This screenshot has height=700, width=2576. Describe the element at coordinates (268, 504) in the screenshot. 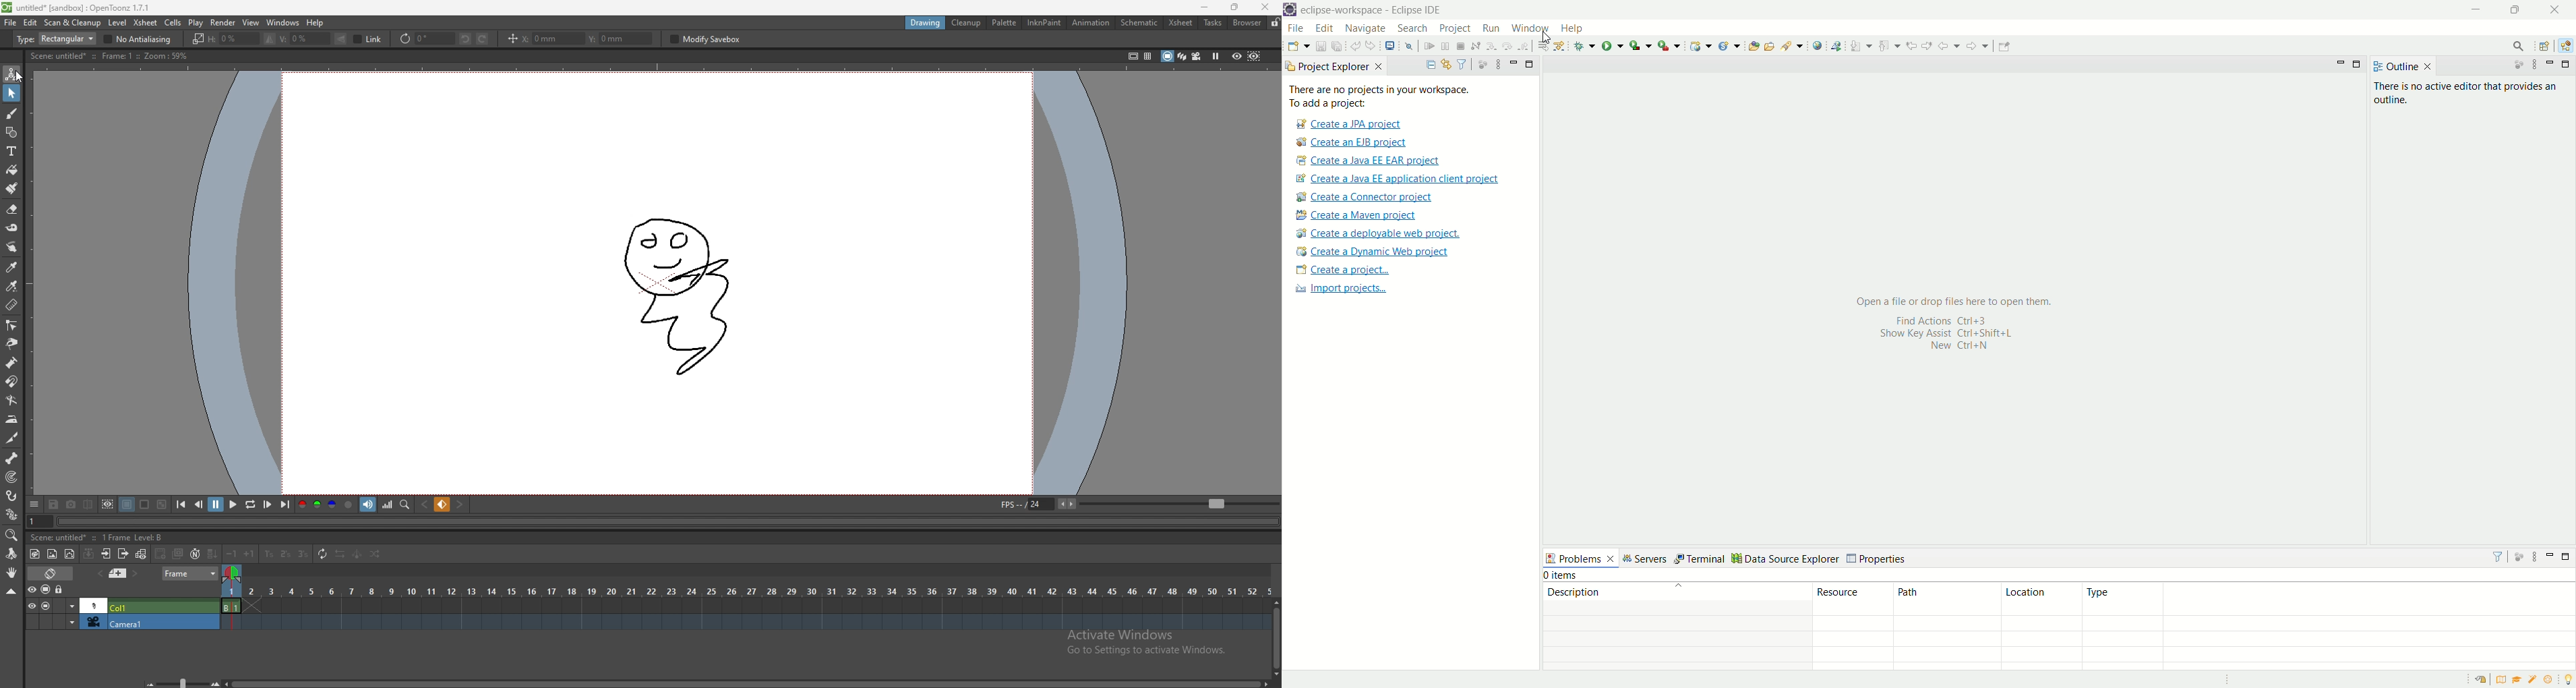

I see `next frame` at that location.